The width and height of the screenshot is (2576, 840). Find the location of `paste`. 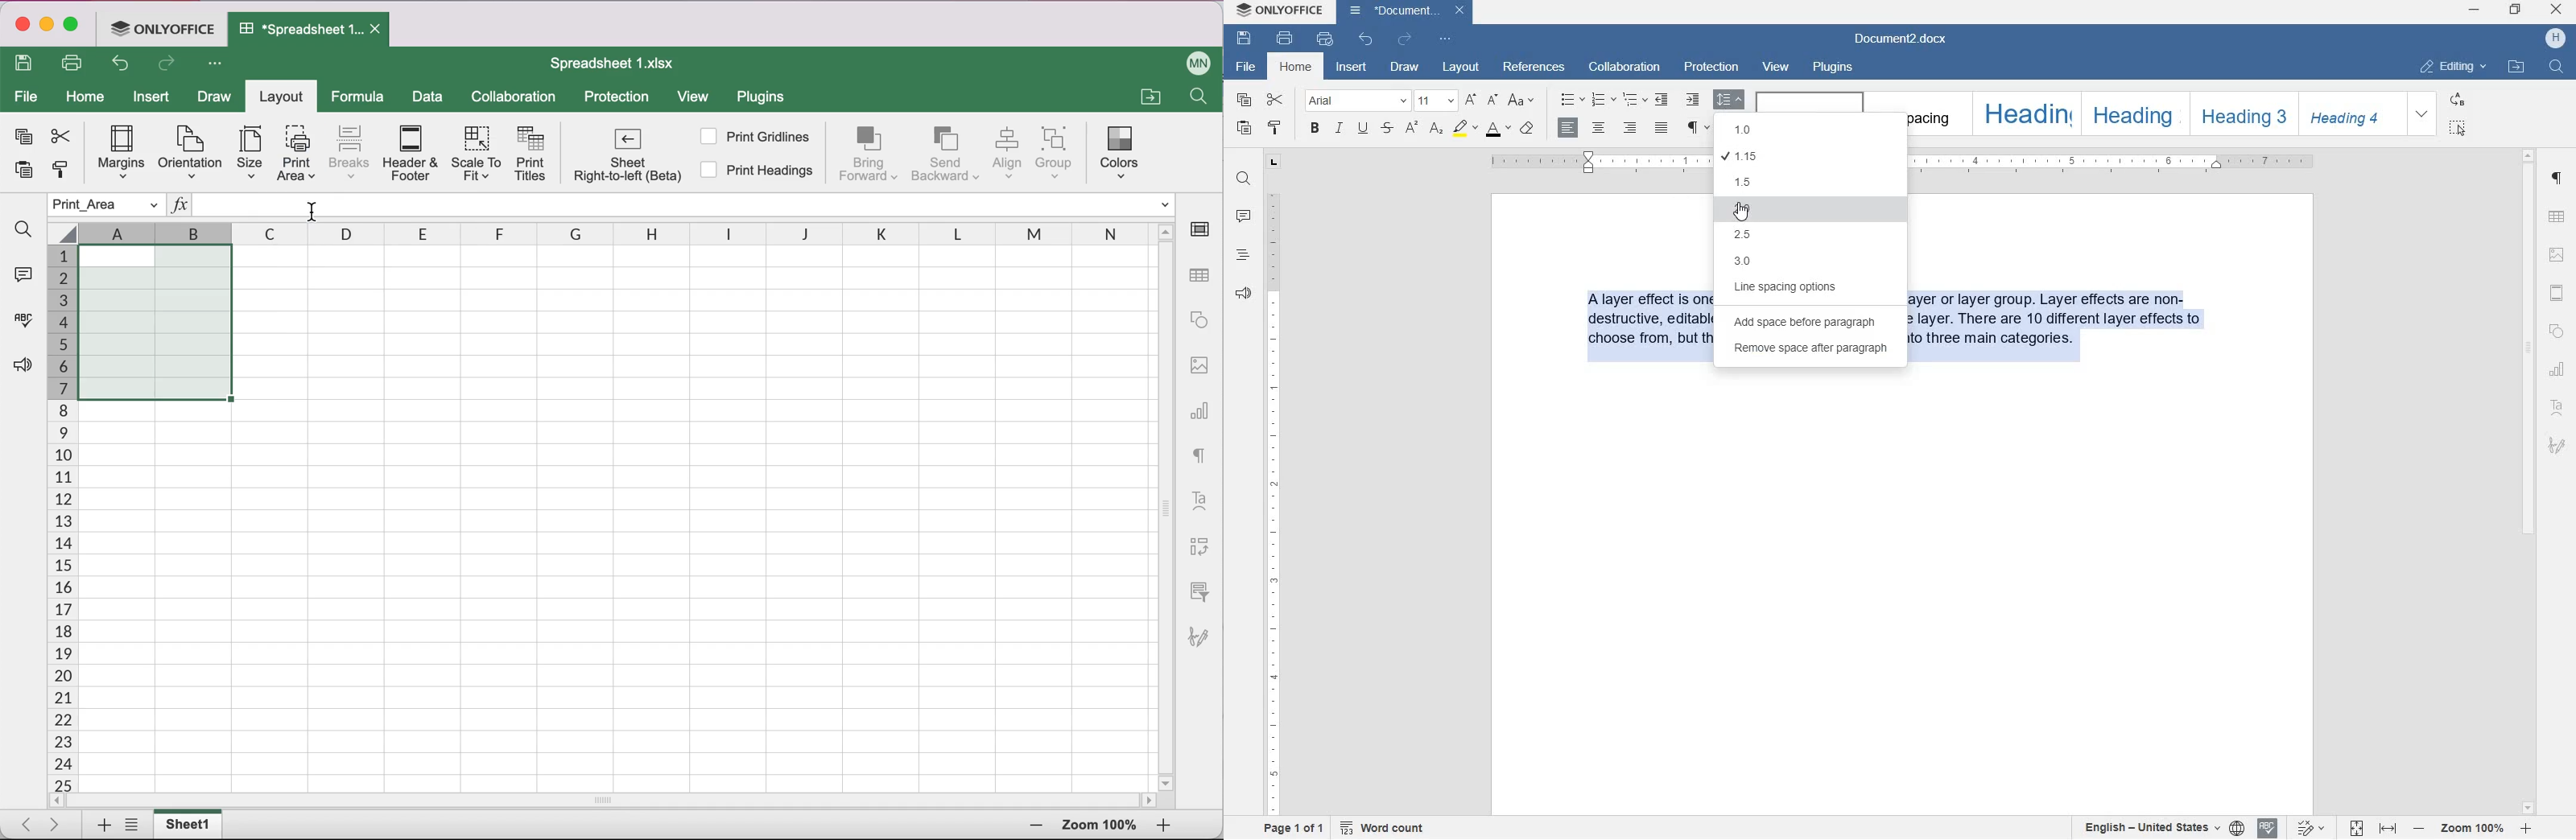

paste is located at coordinates (19, 174).